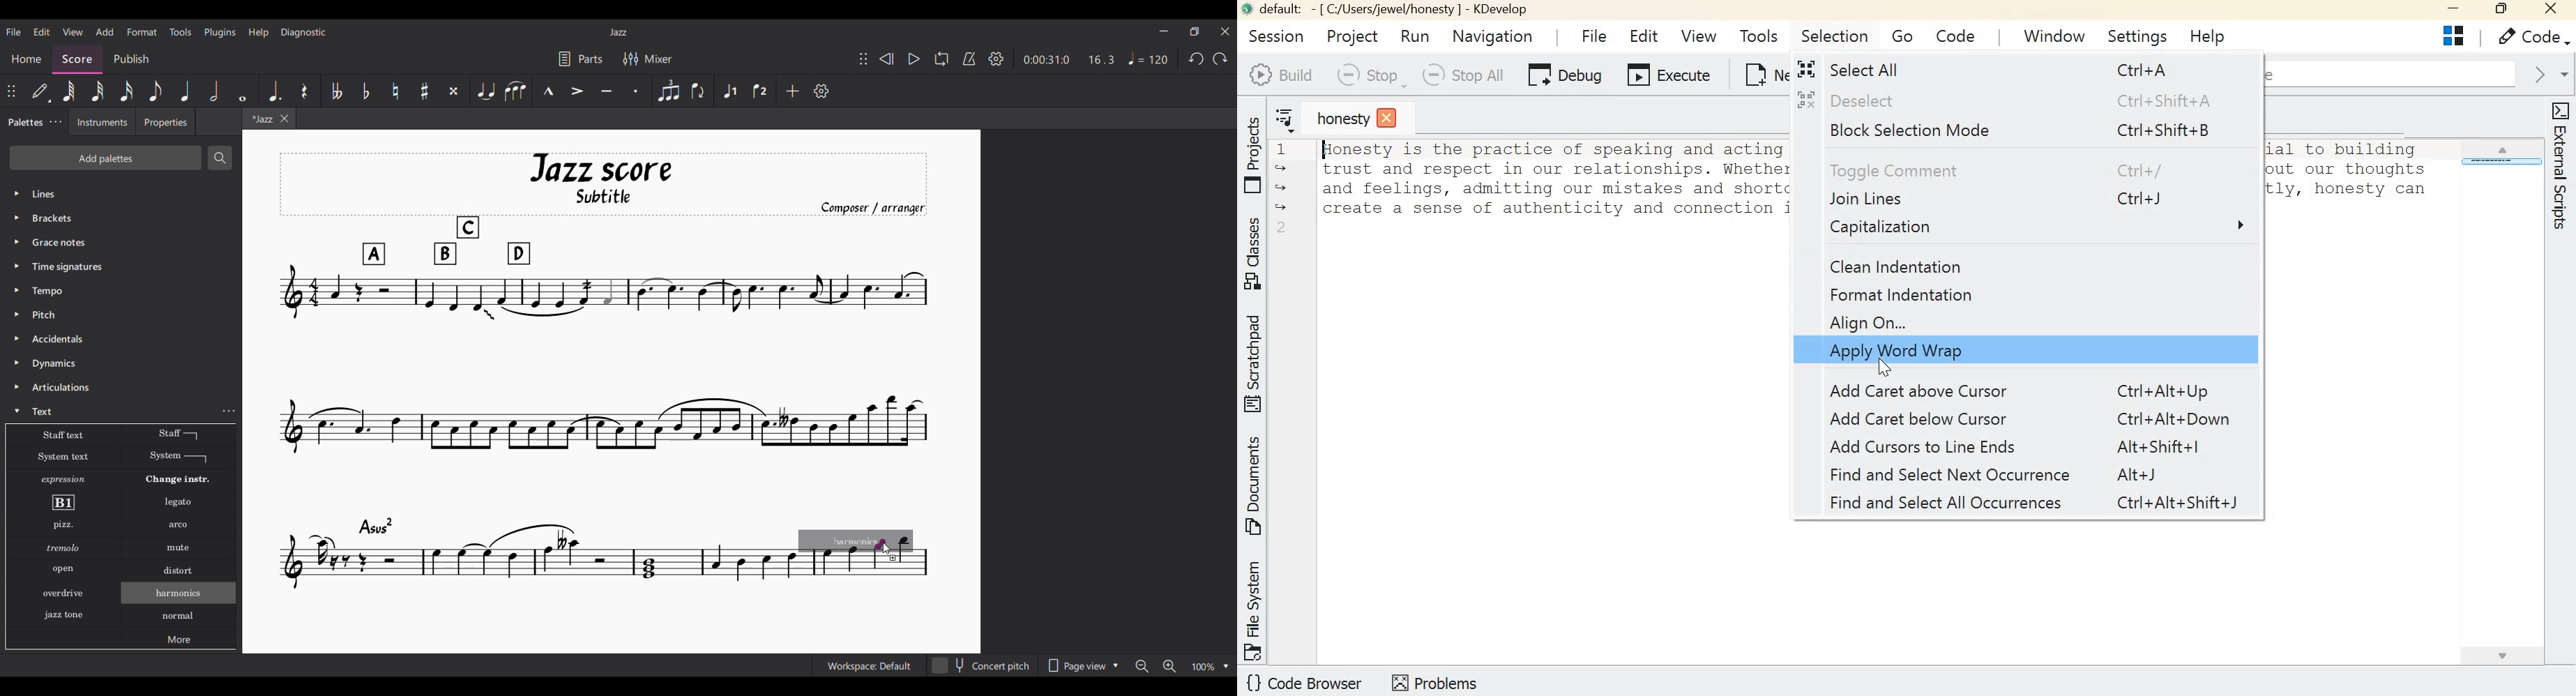 This screenshot has height=700, width=2576. What do you see at coordinates (61, 435) in the screenshot?
I see `Text options` at bounding box center [61, 435].